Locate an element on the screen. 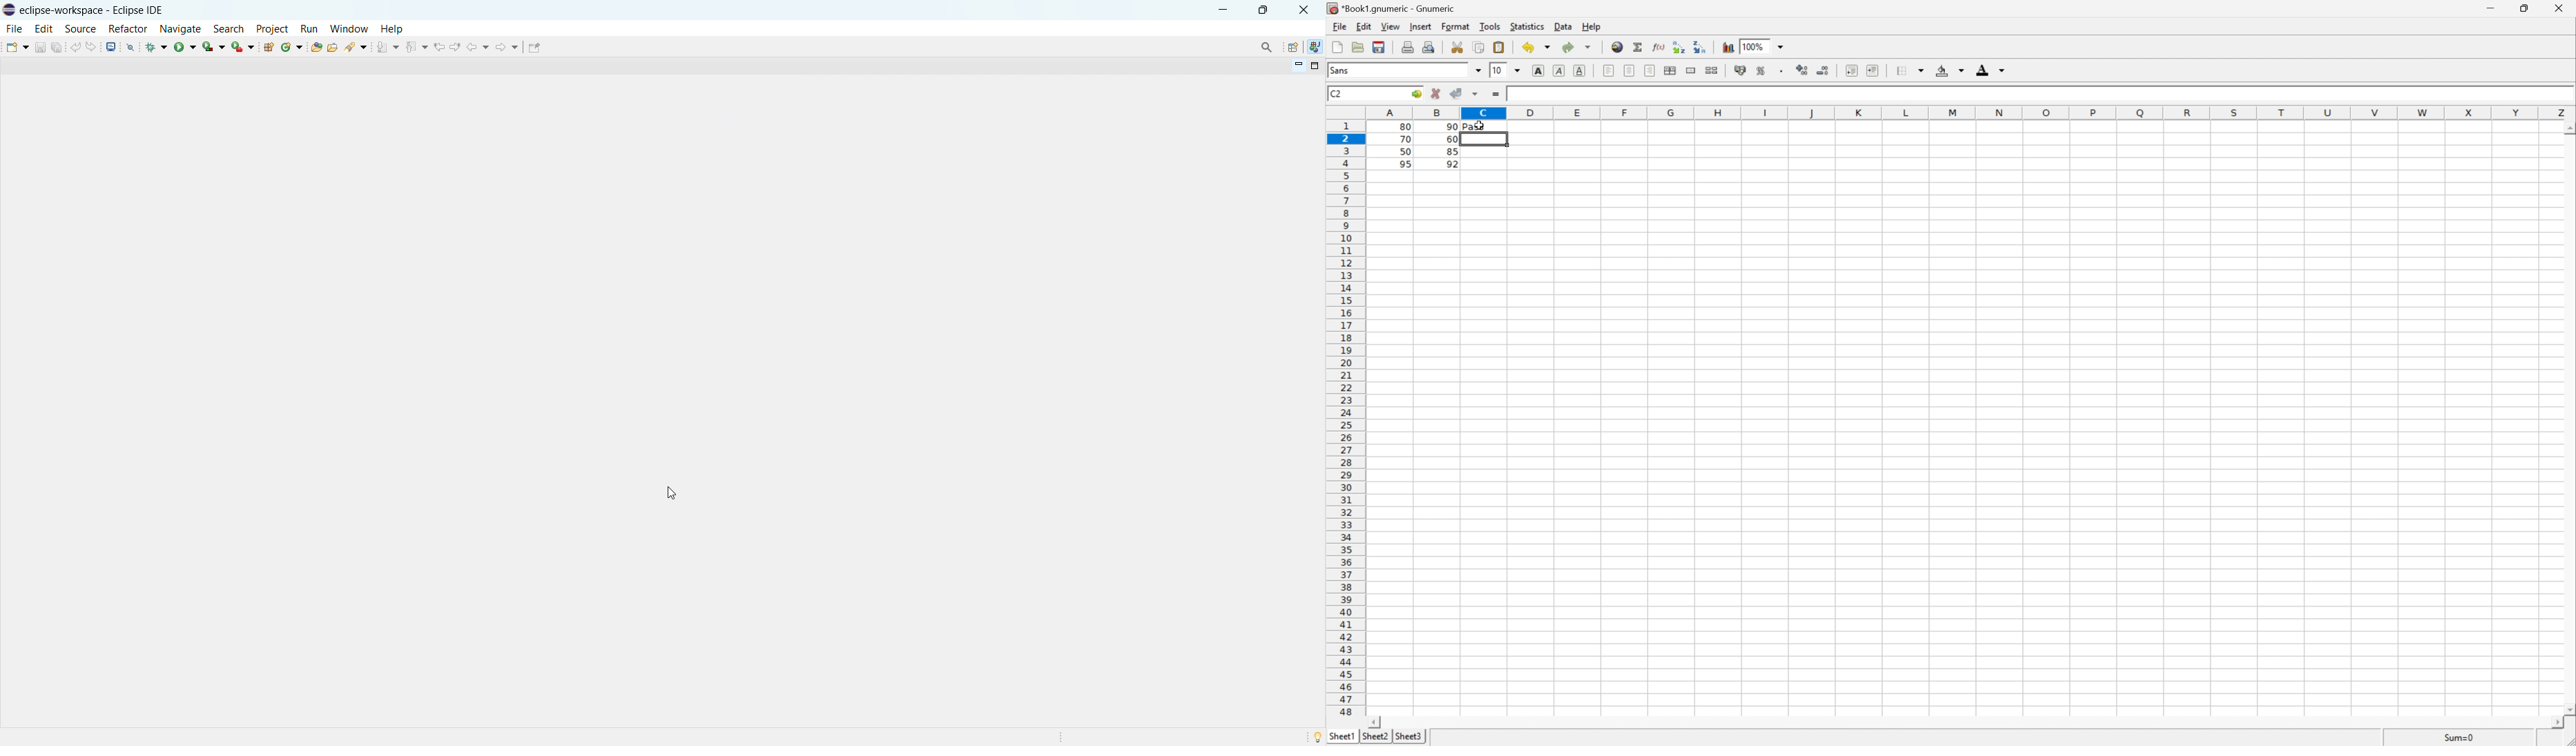 This screenshot has width=2576, height=756. save is located at coordinates (40, 47).